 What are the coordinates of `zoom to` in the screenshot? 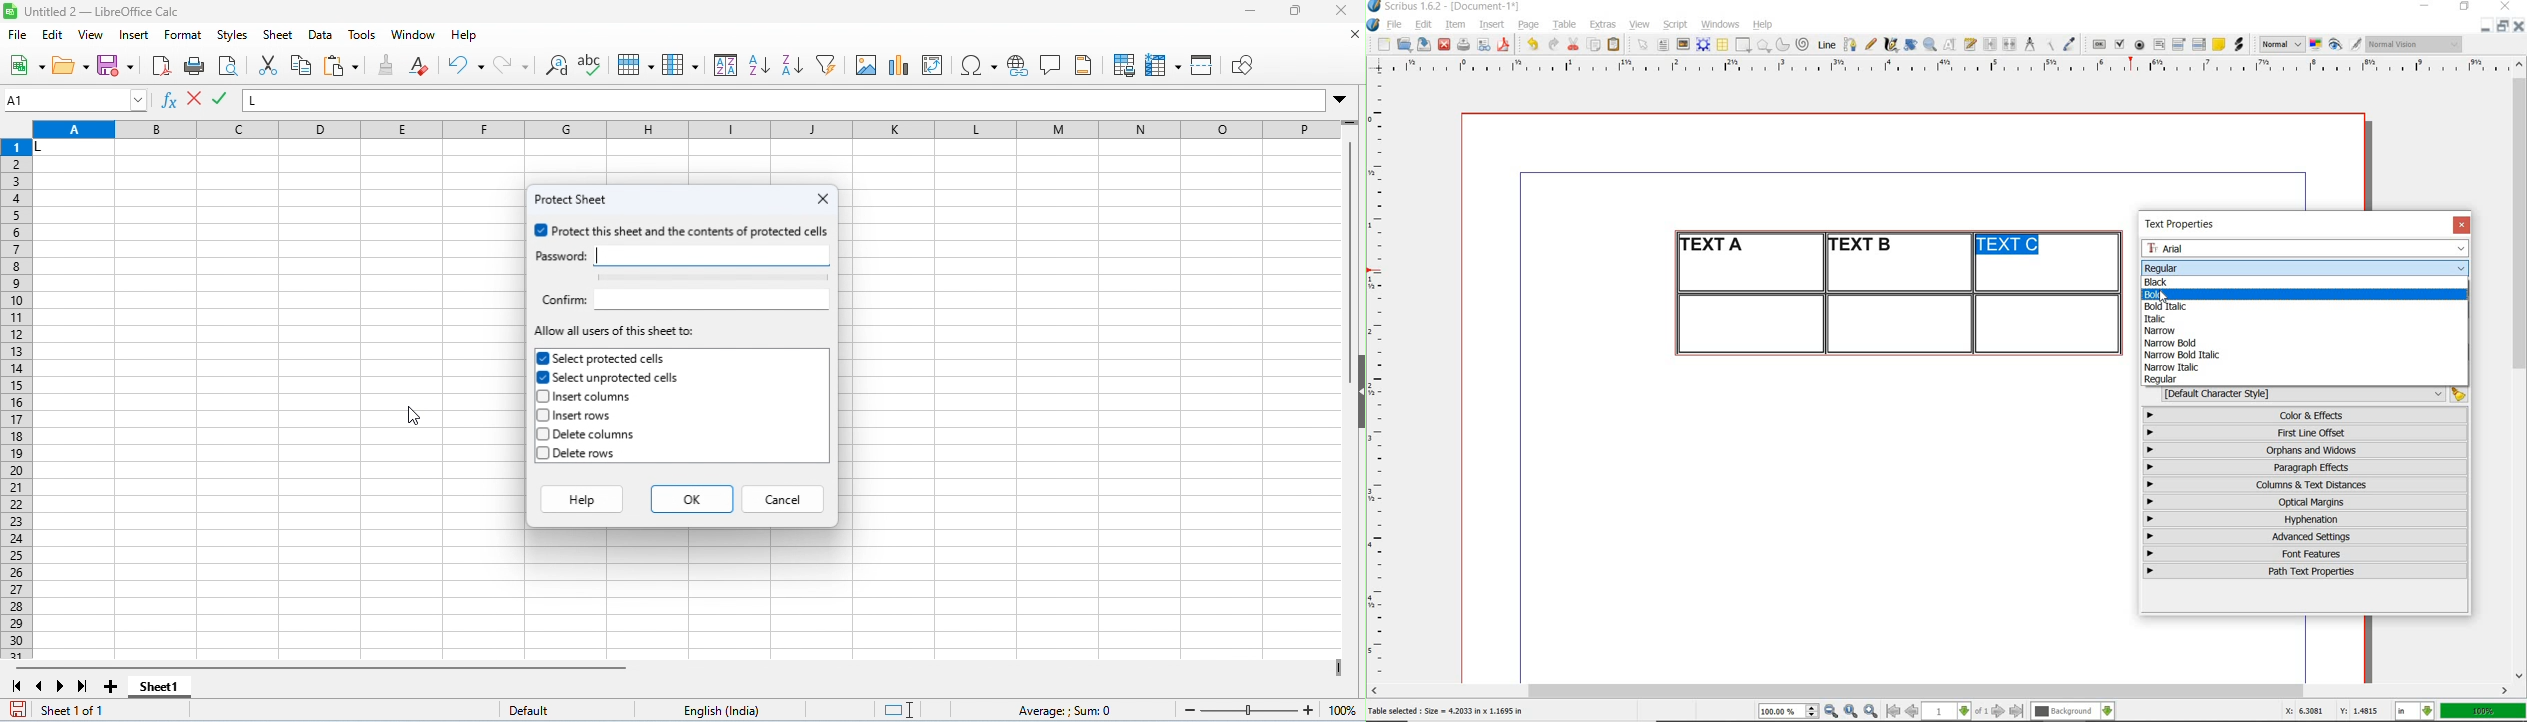 It's located at (1851, 712).